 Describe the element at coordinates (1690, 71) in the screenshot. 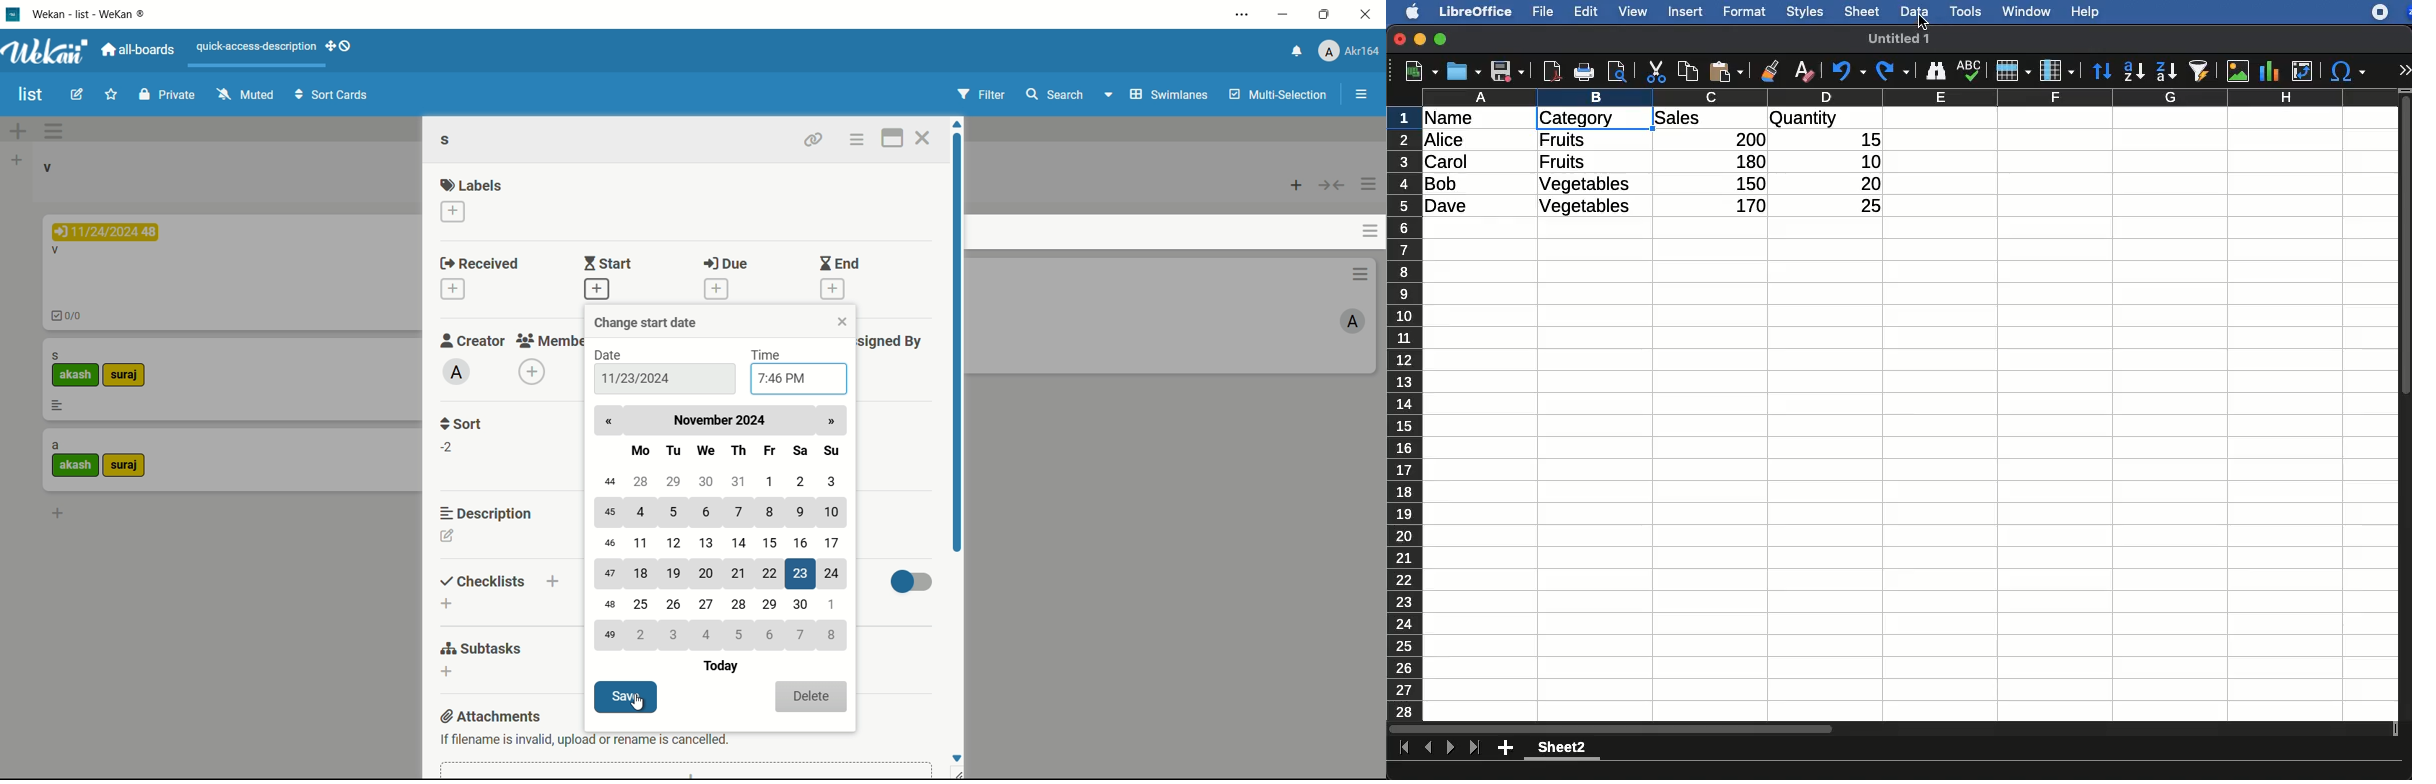

I see `copy` at that location.